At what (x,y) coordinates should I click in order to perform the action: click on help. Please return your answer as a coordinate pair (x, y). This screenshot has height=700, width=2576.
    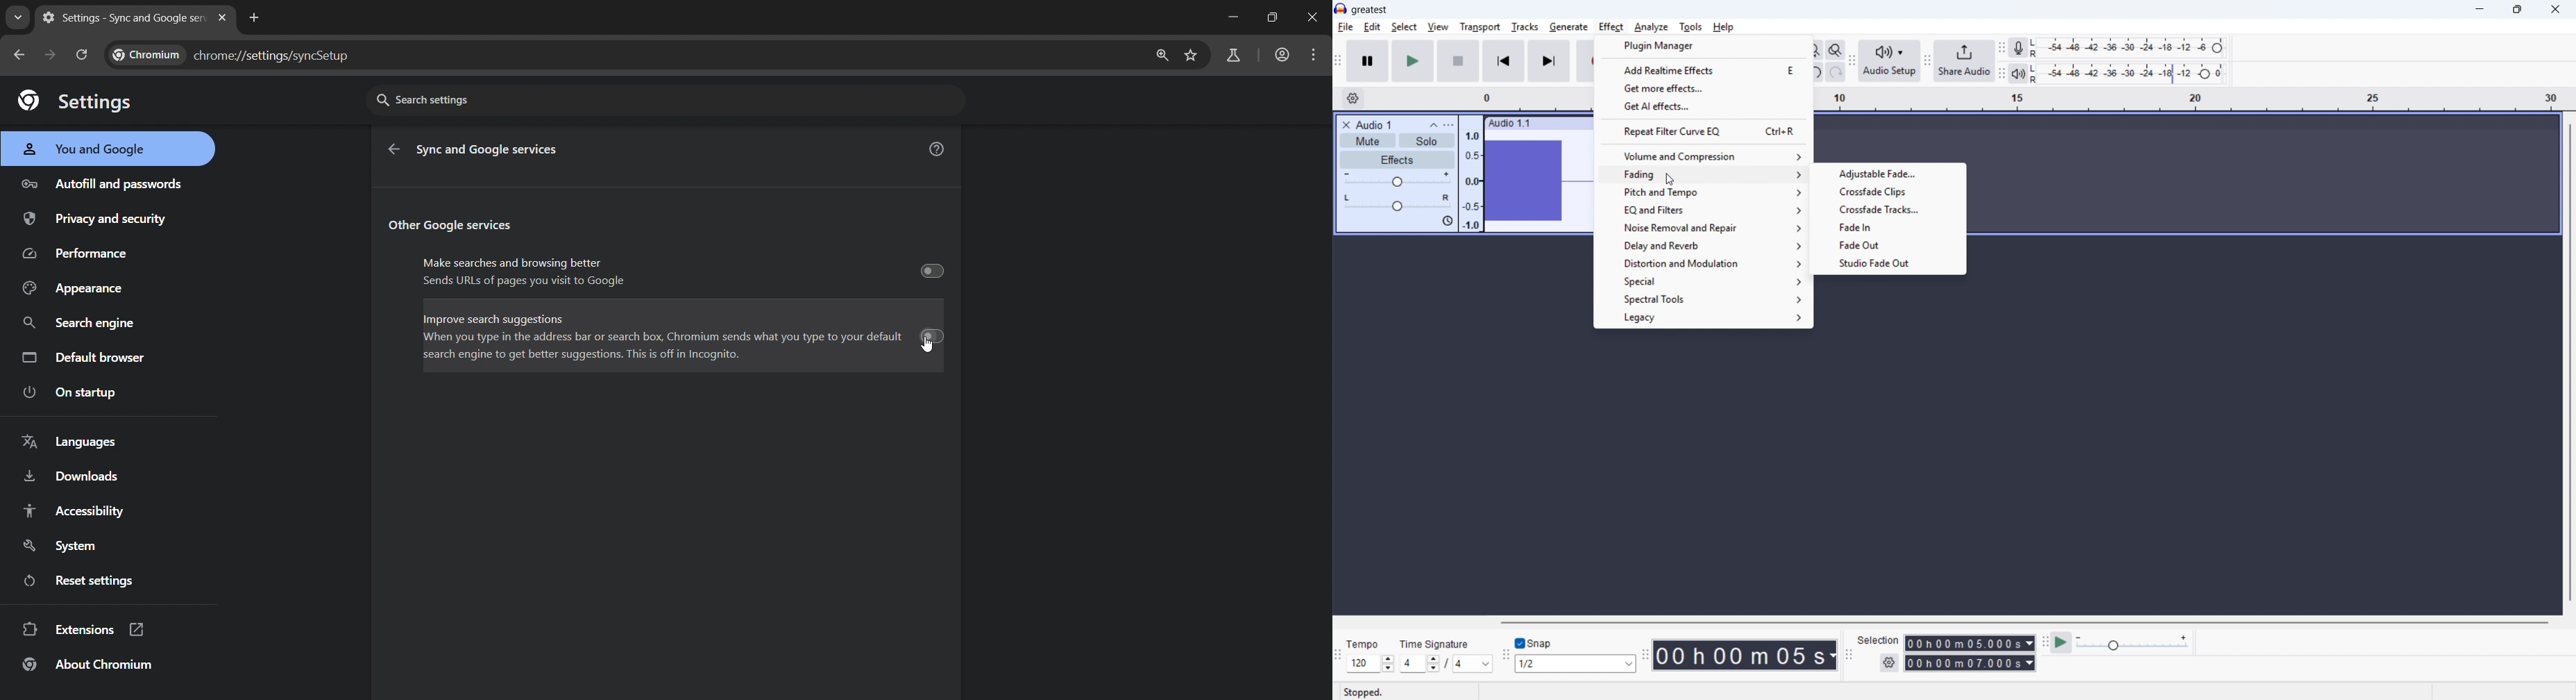
    Looking at the image, I should click on (937, 149).